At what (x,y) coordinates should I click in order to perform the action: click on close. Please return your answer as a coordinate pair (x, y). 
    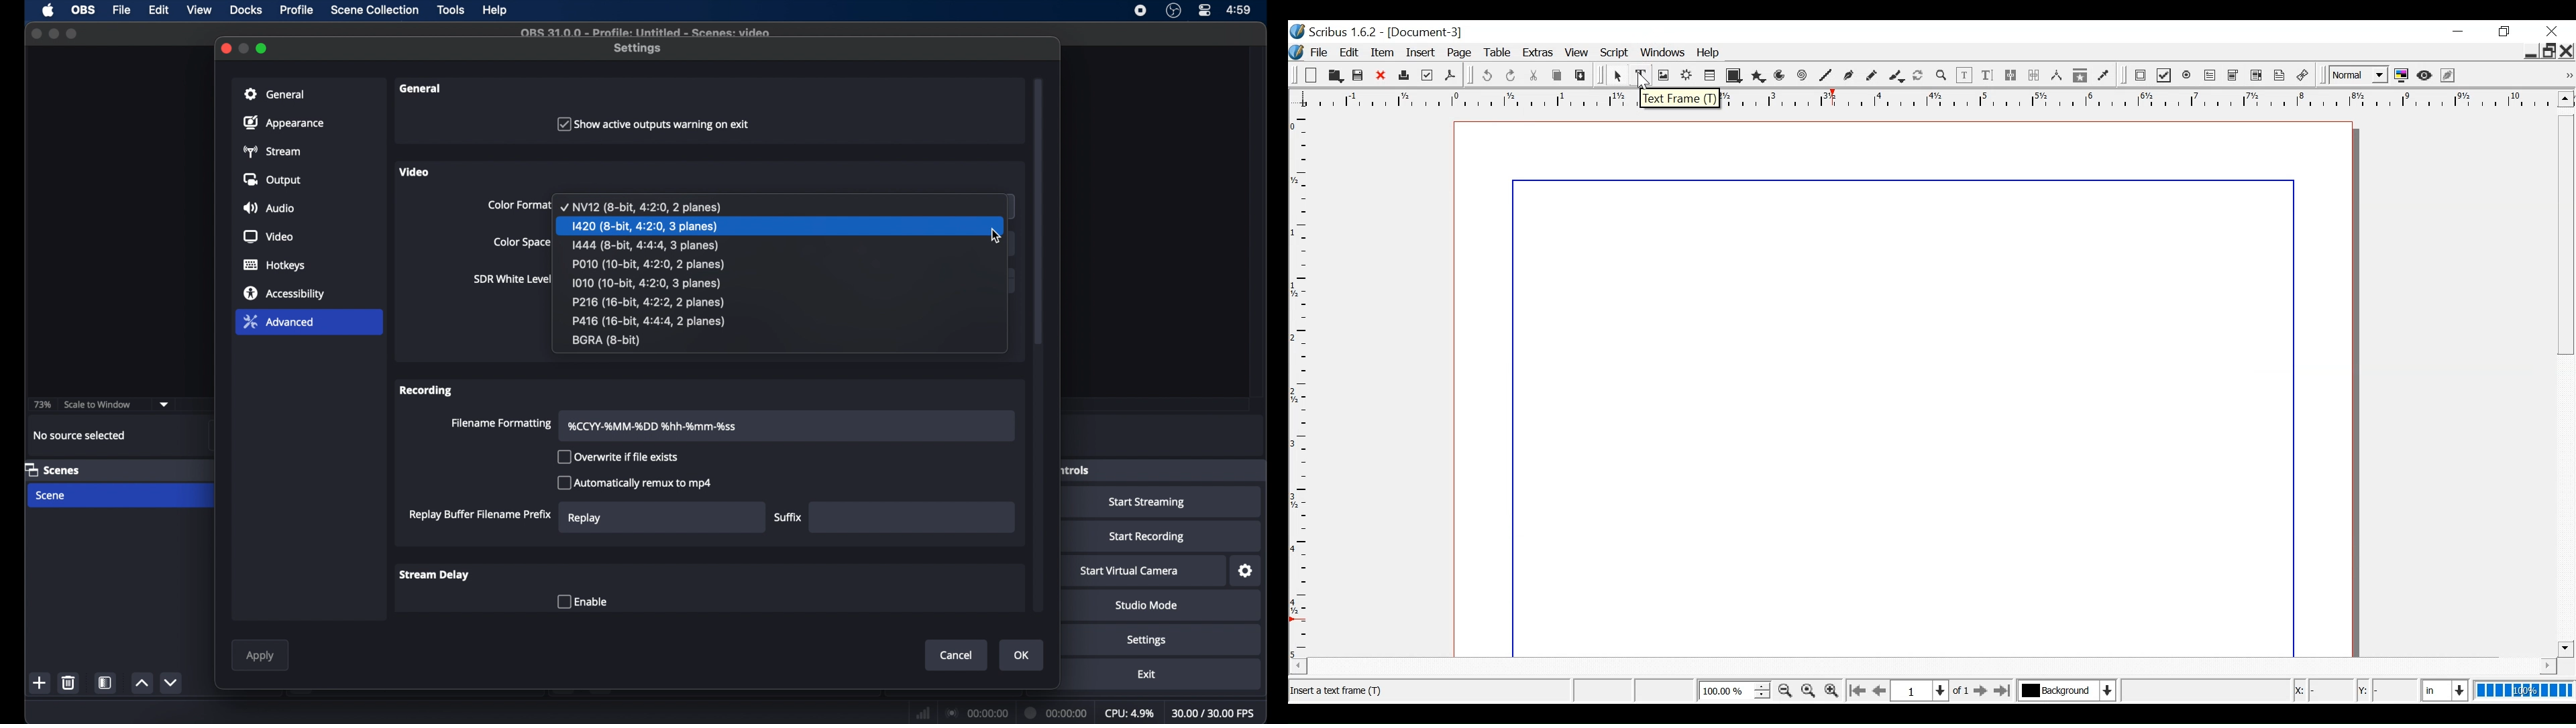
    Looking at the image, I should click on (36, 32).